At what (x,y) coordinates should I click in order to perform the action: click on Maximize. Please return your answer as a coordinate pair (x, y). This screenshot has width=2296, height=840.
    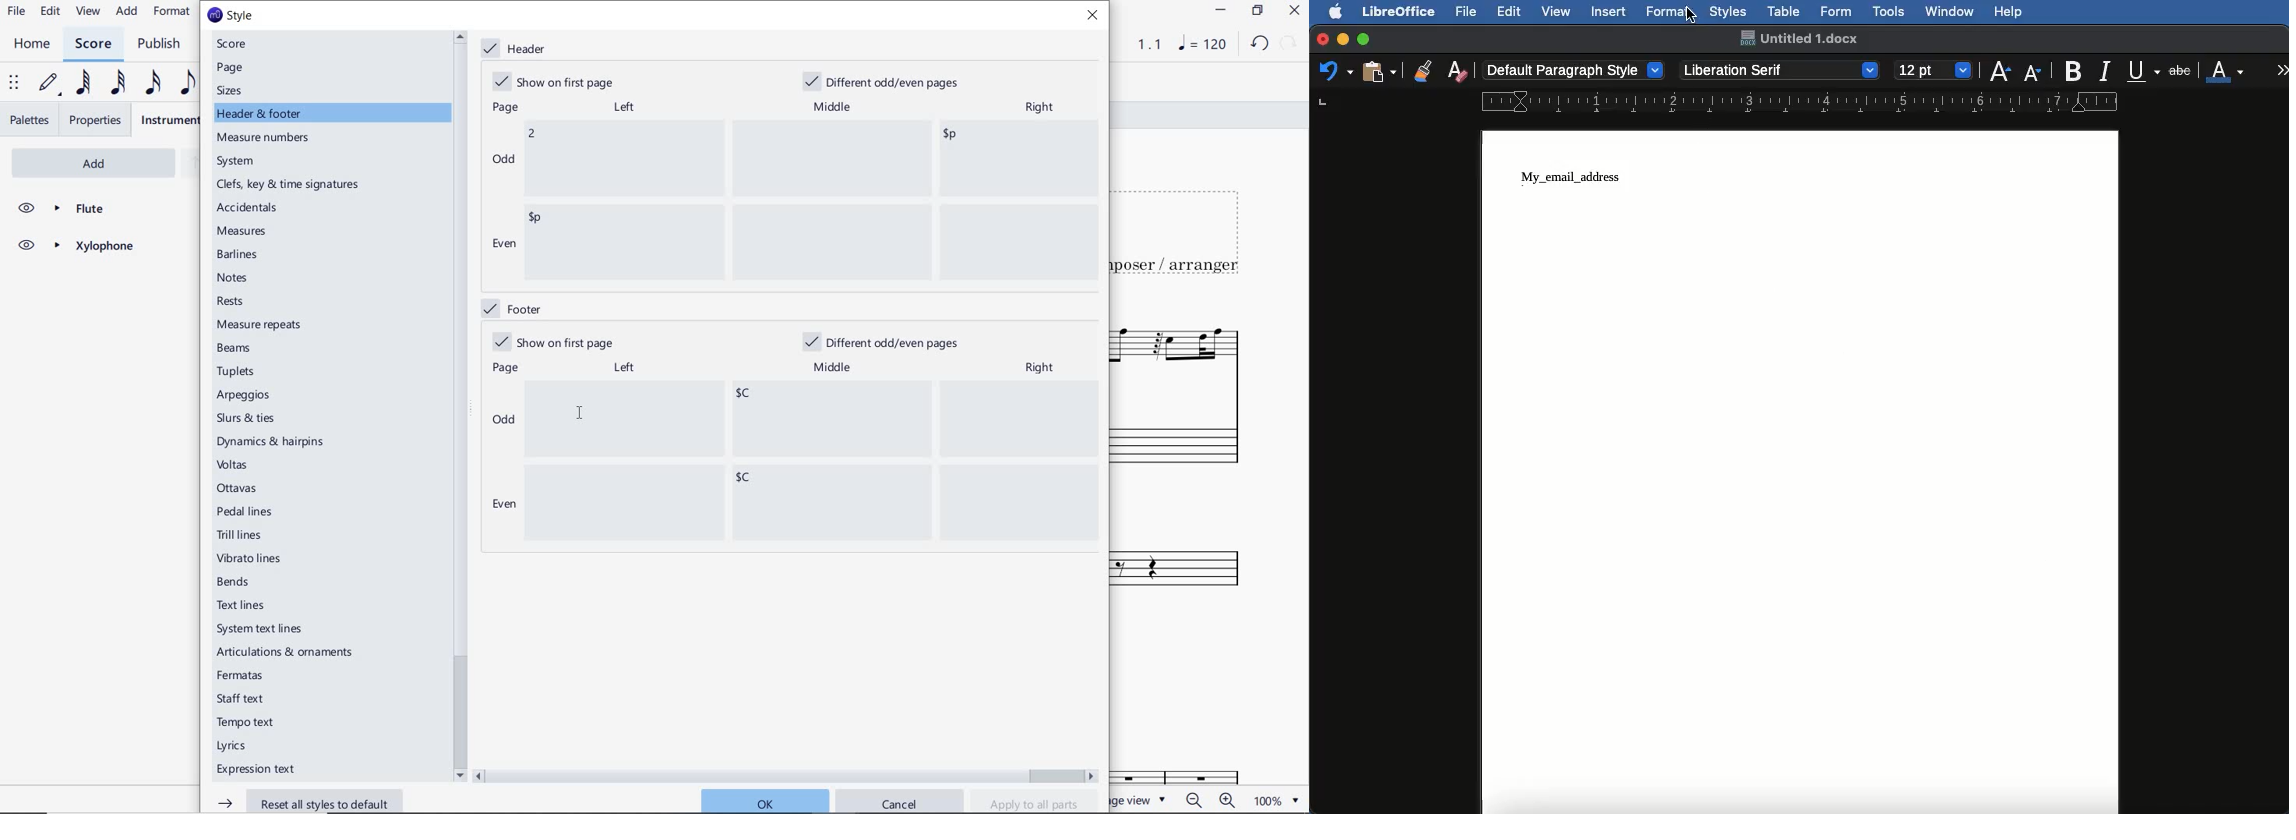
    Looking at the image, I should click on (1365, 39).